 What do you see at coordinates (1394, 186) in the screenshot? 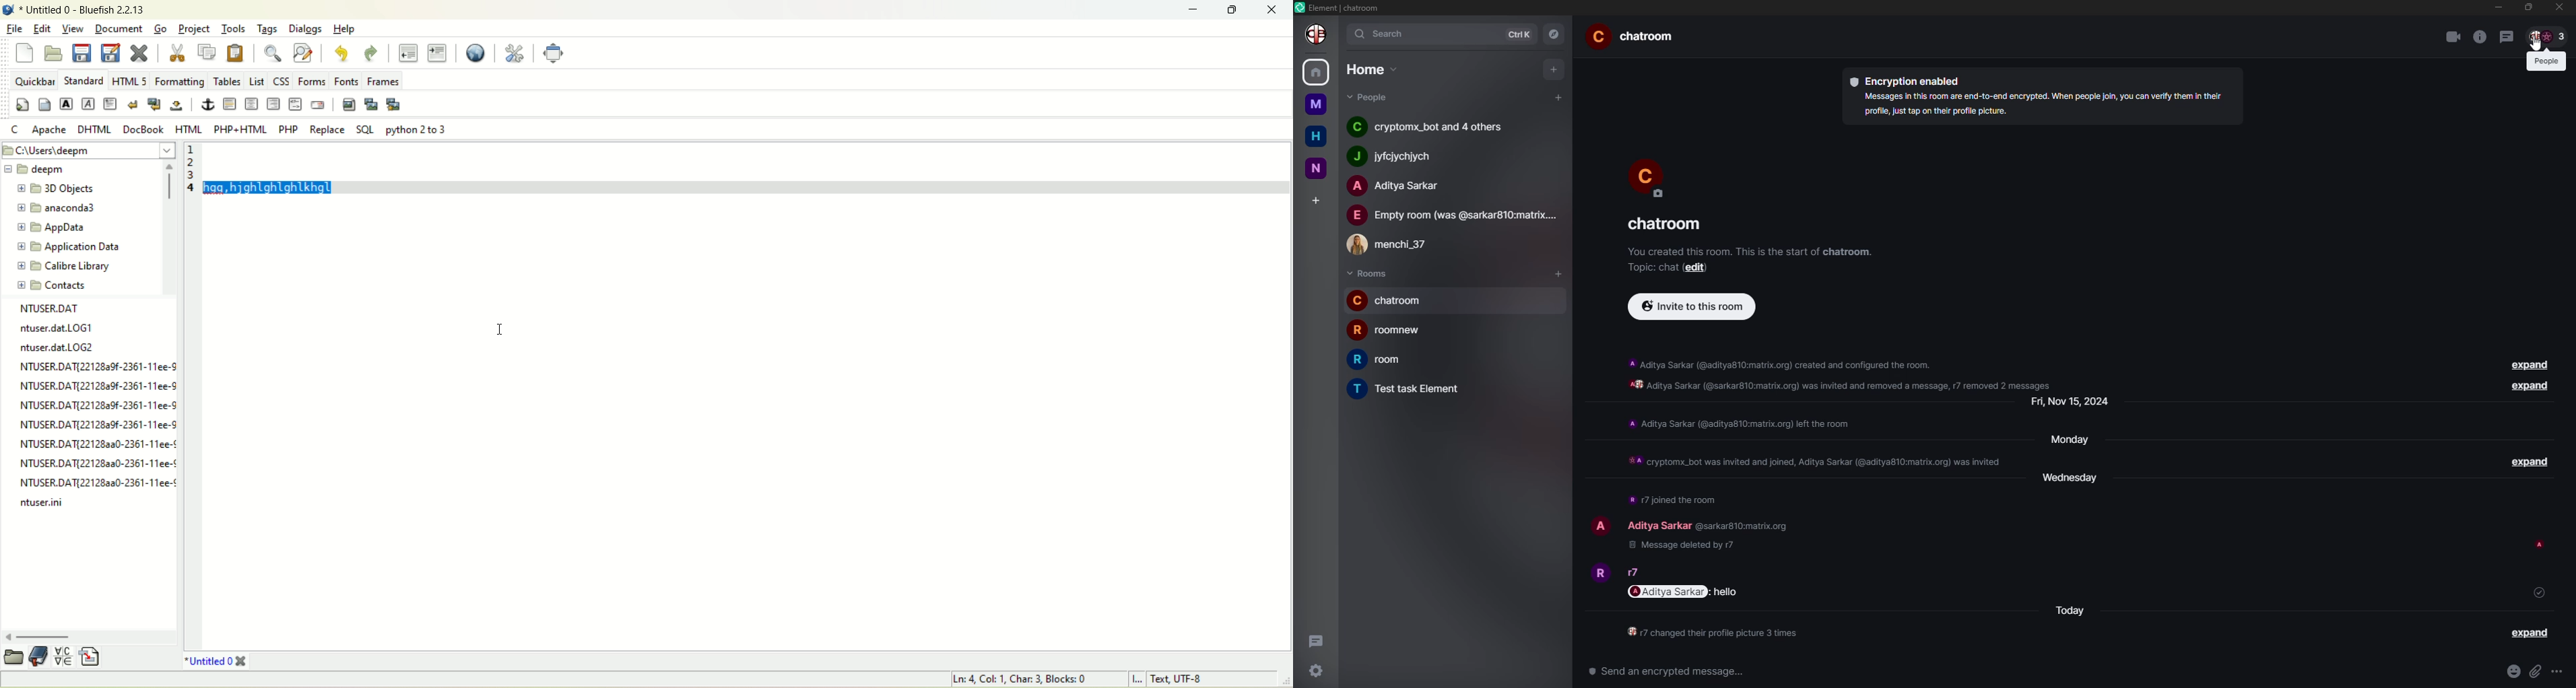
I see `people` at bounding box center [1394, 186].